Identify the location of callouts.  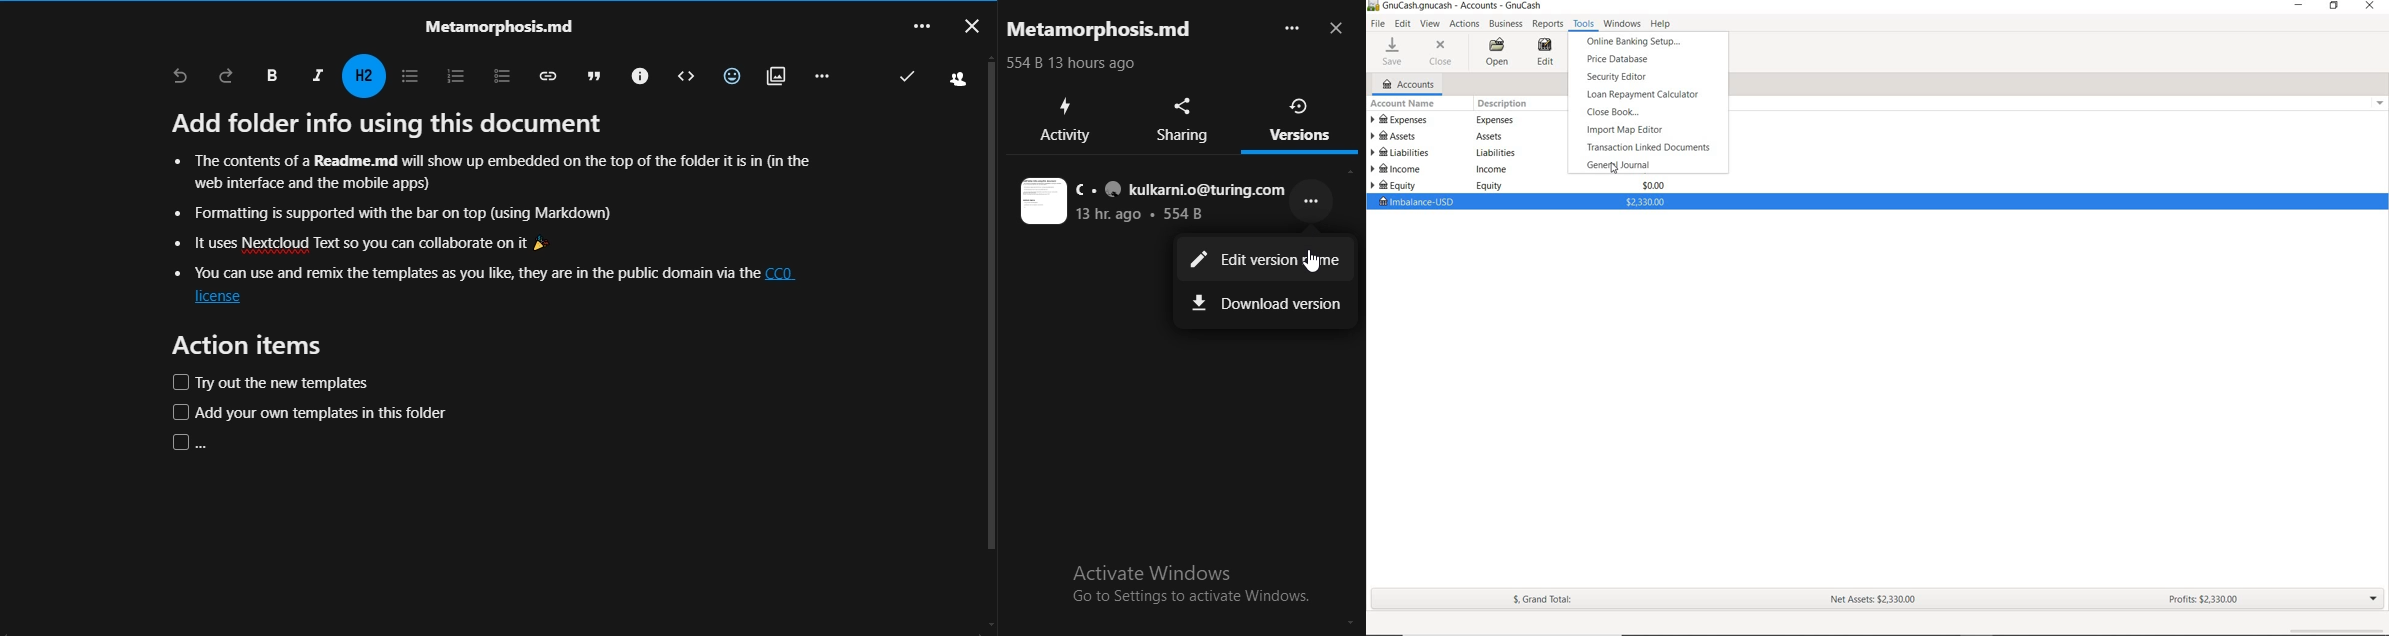
(637, 74).